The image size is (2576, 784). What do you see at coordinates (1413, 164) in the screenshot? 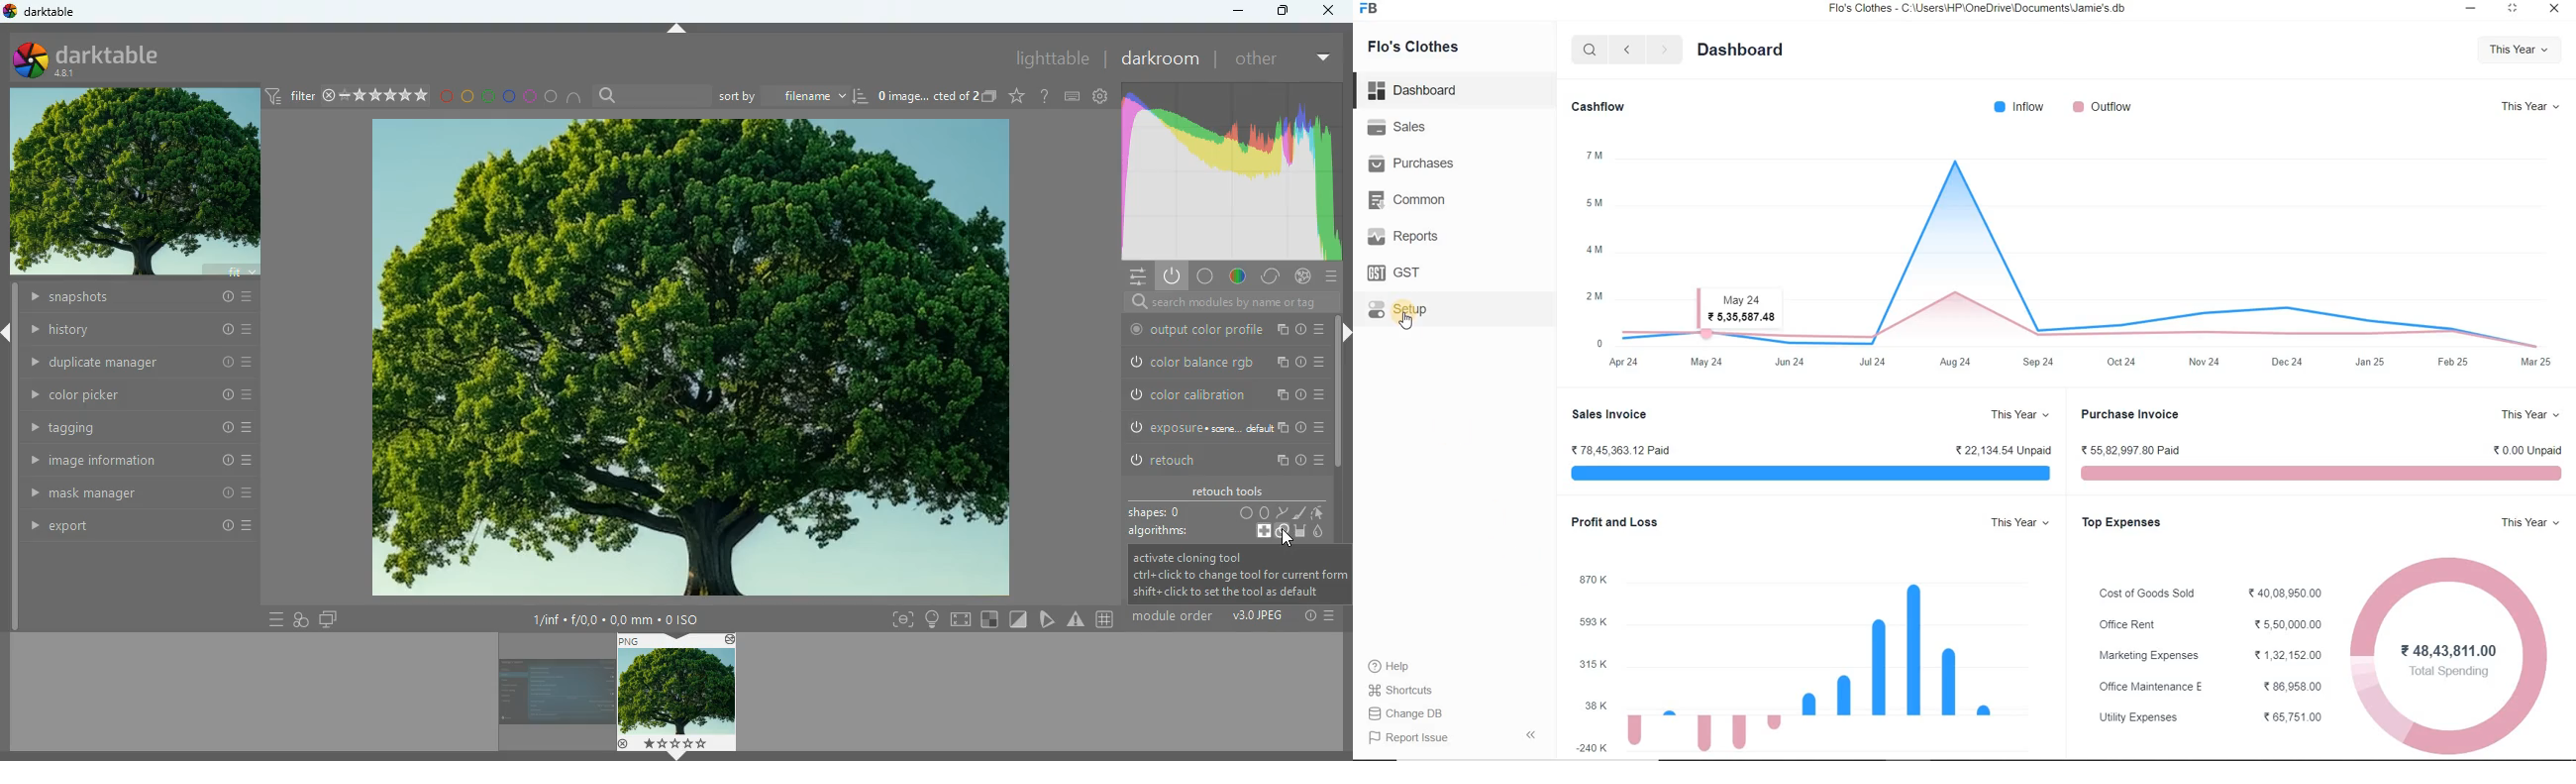
I see `Purchases` at bounding box center [1413, 164].